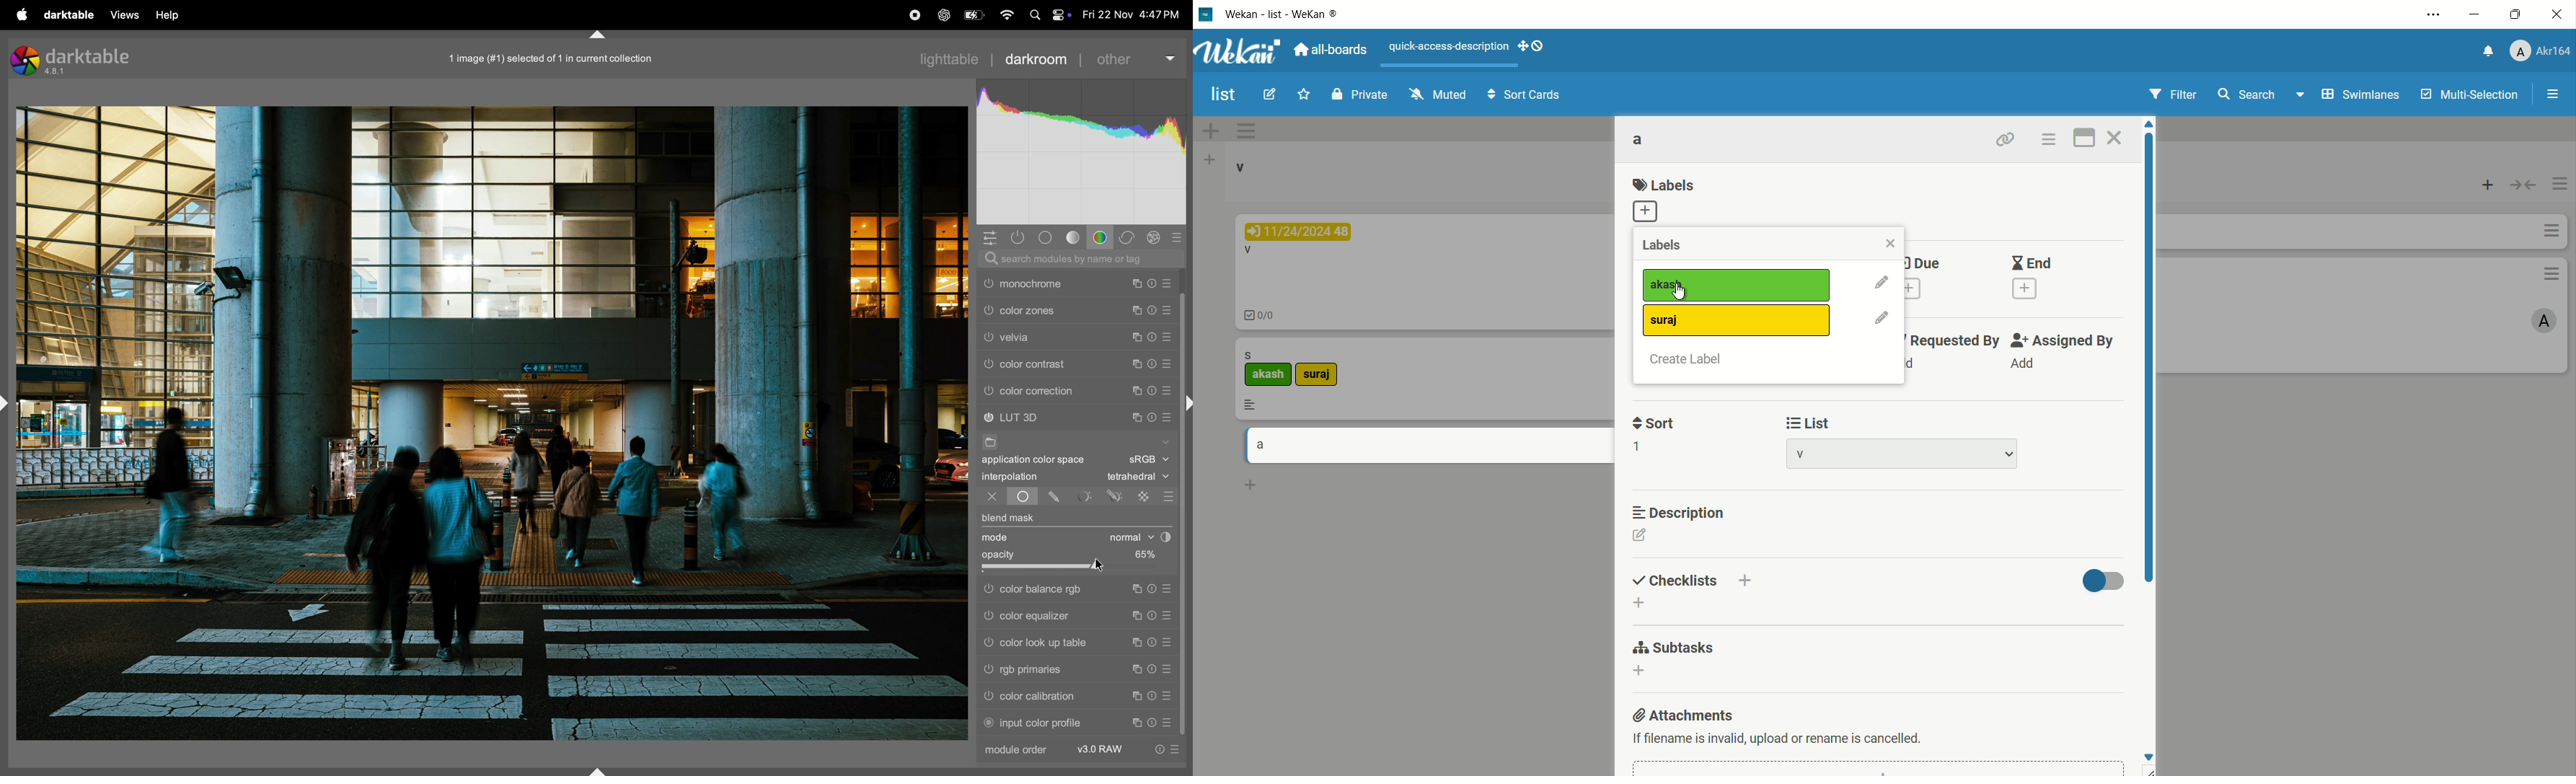 This screenshot has width=2576, height=784. I want to click on image, so click(494, 424).